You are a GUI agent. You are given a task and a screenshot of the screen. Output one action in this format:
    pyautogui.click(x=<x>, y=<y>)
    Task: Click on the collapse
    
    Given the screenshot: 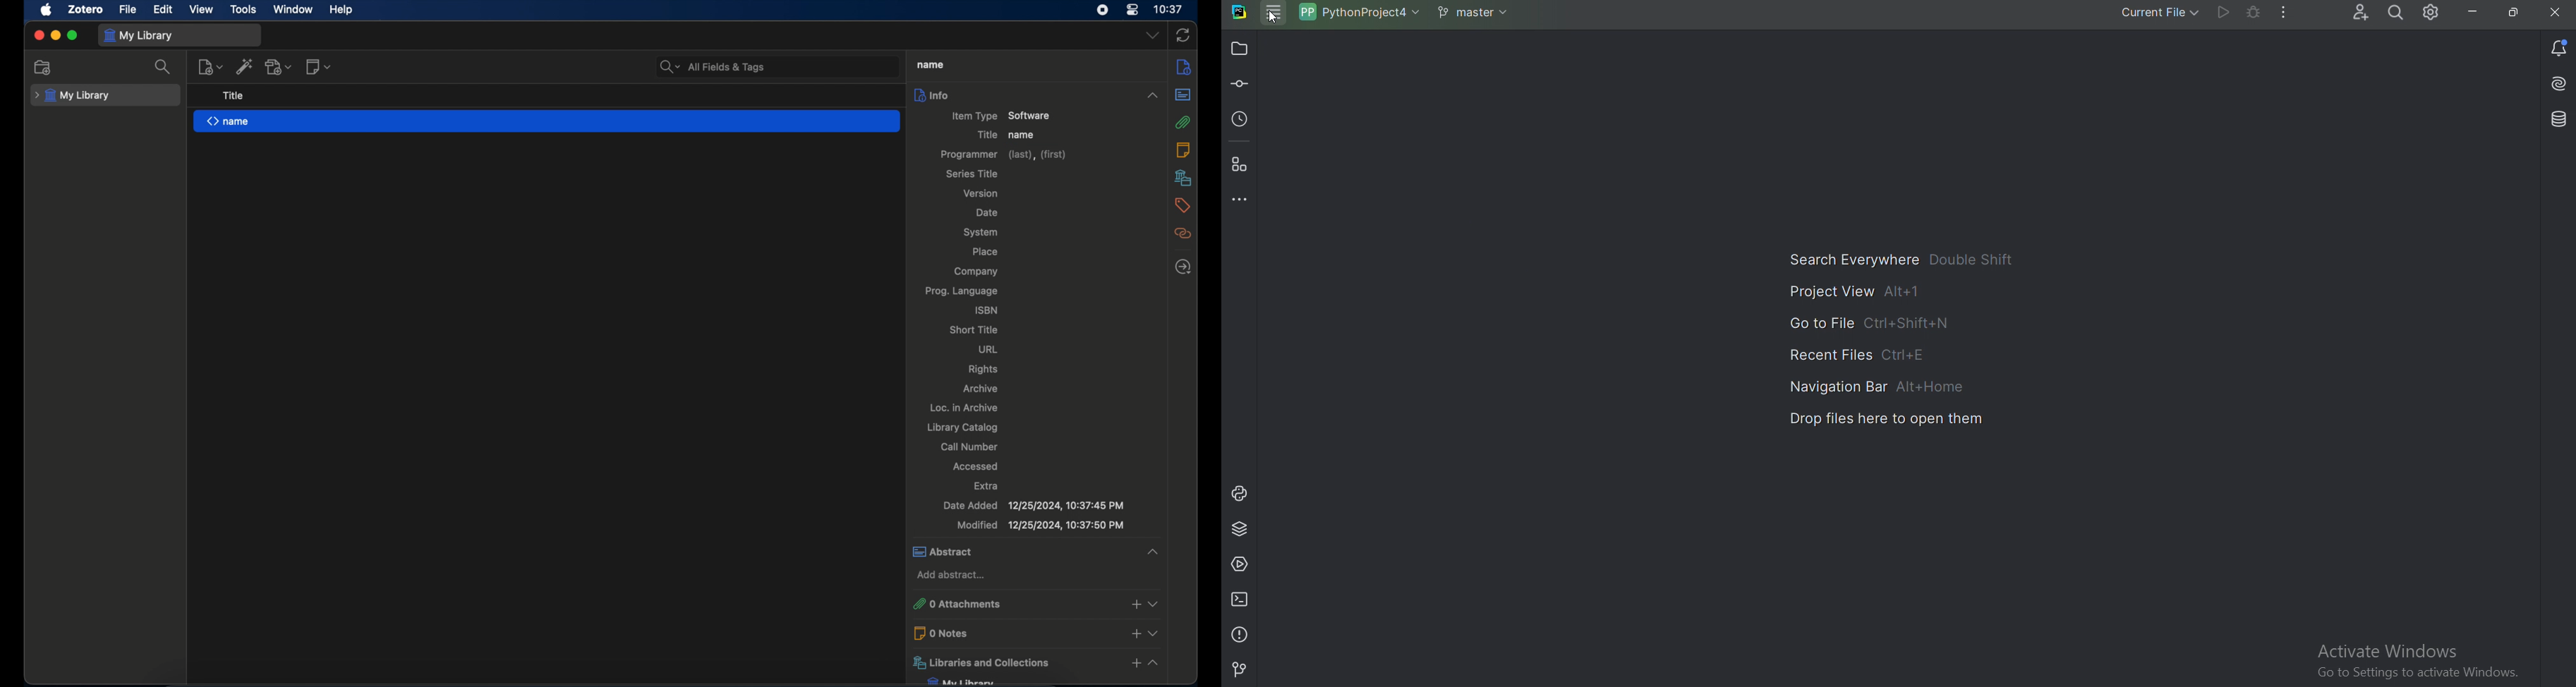 What is the action you would take?
    pyautogui.click(x=1150, y=94)
    